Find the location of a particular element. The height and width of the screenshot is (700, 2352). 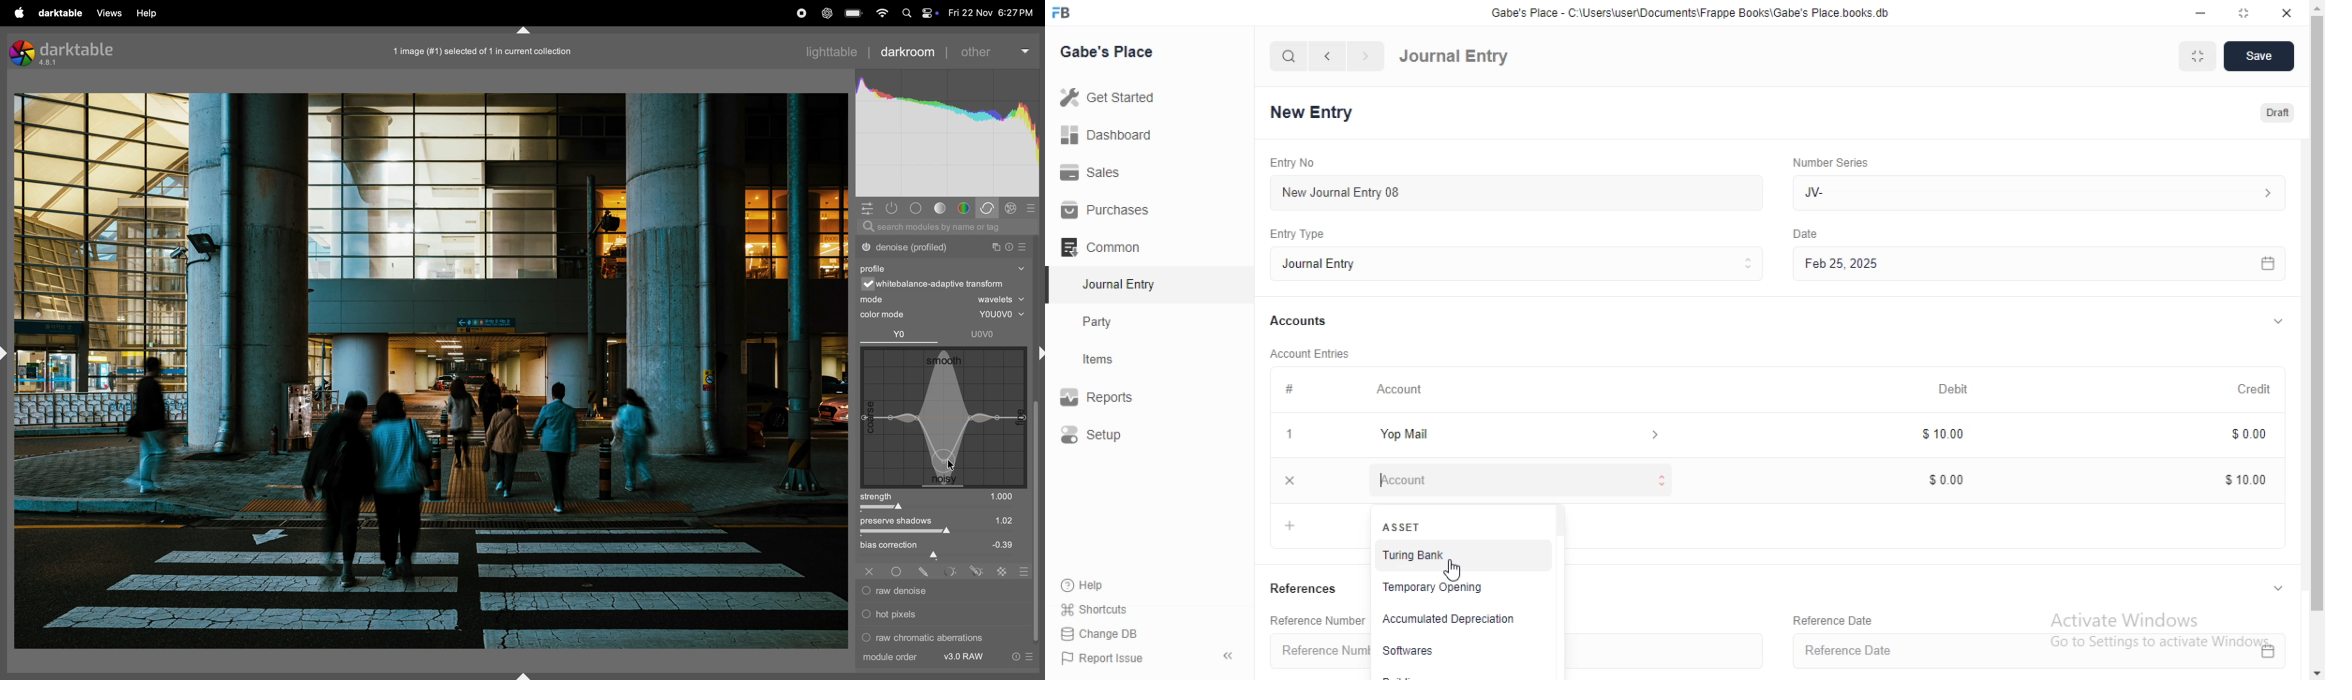

Debit is located at coordinates (1958, 388).